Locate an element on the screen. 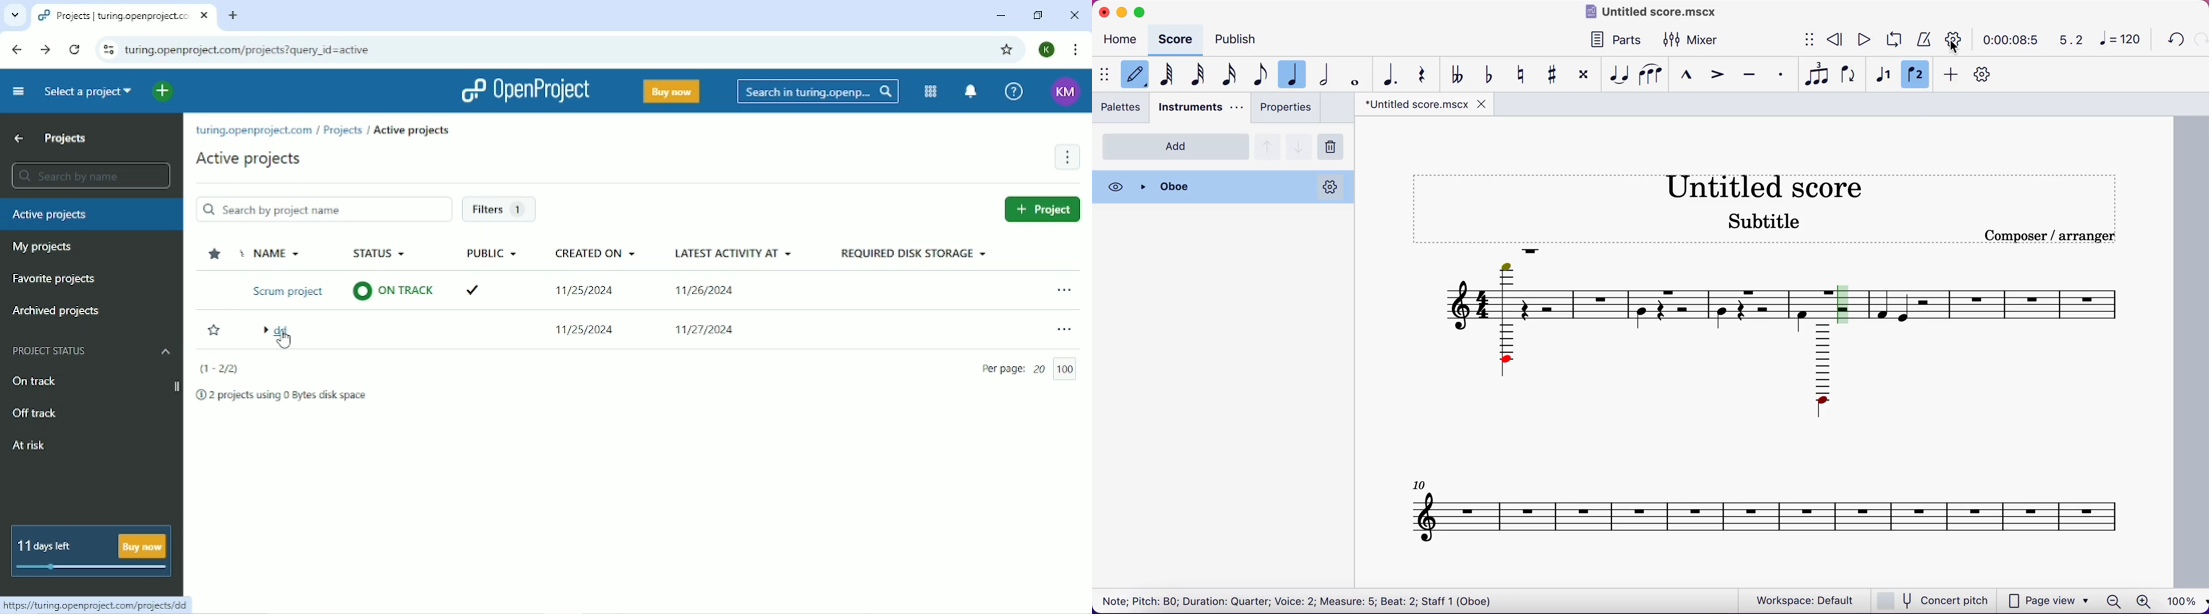 This screenshot has height=616, width=2212. untitled score subtitle composer/arranger 10 is located at coordinates (1774, 354).